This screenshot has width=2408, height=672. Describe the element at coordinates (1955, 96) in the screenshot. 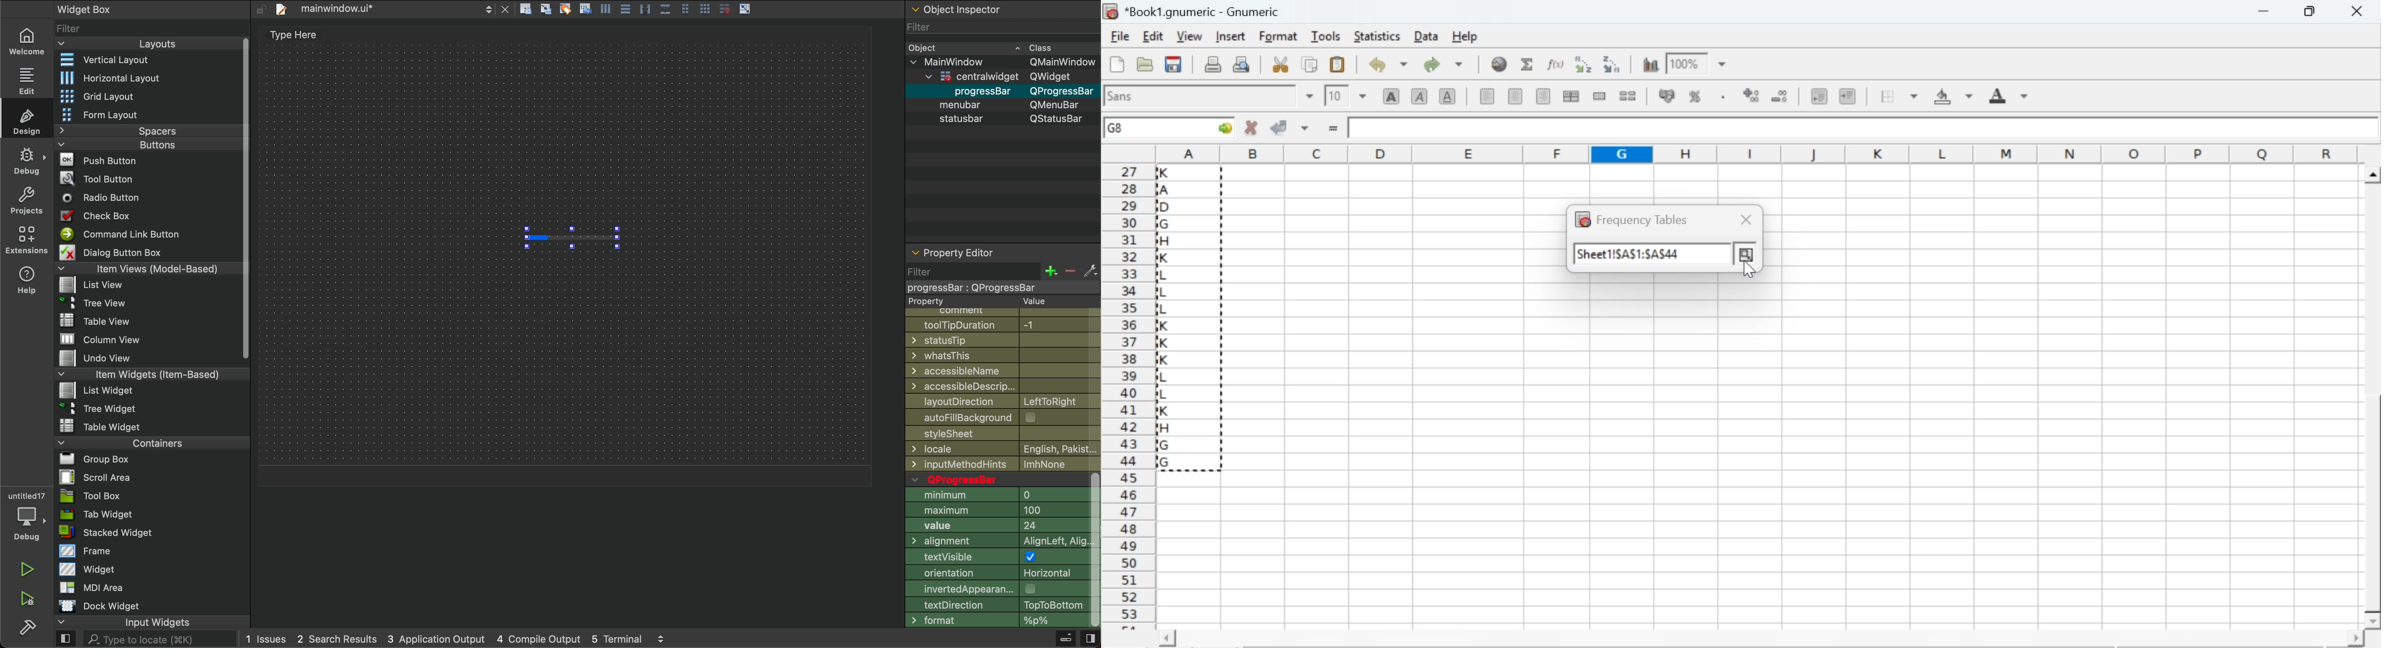

I see `background` at that location.